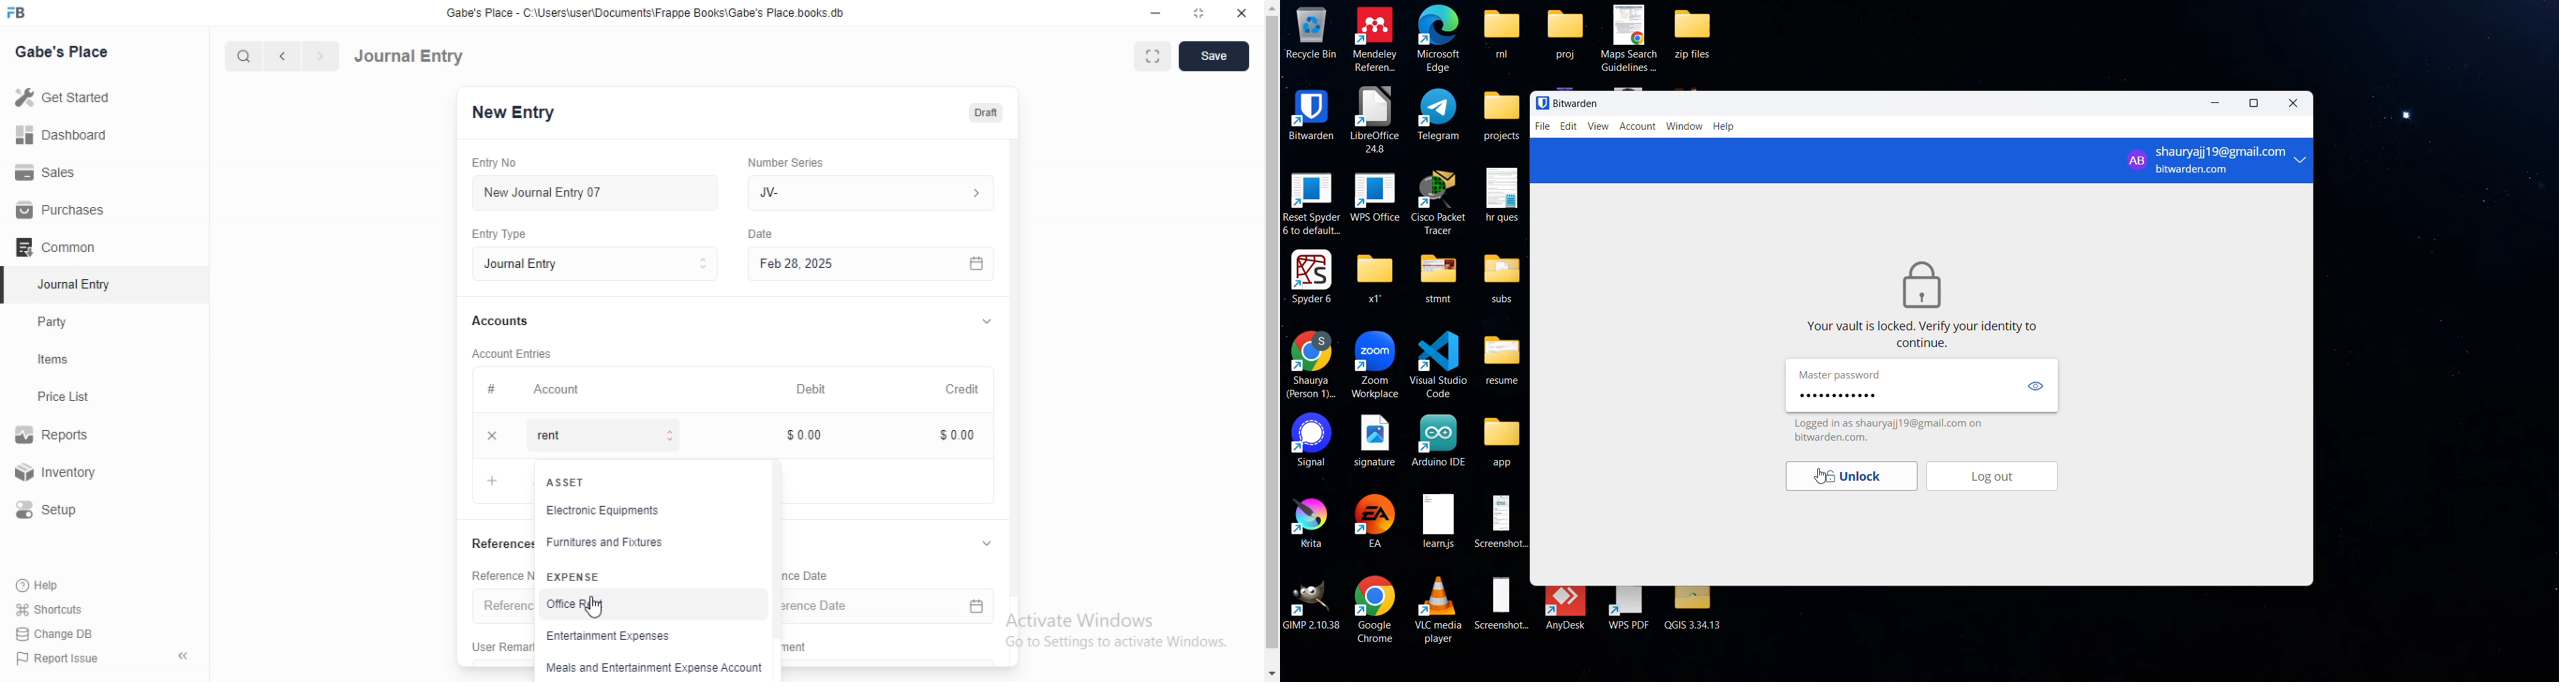 The width and height of the screenshot is (2576, 700). Describe the element at coordinates (1629, 609) in the screenshot. I see `WPS PDF` at that location.